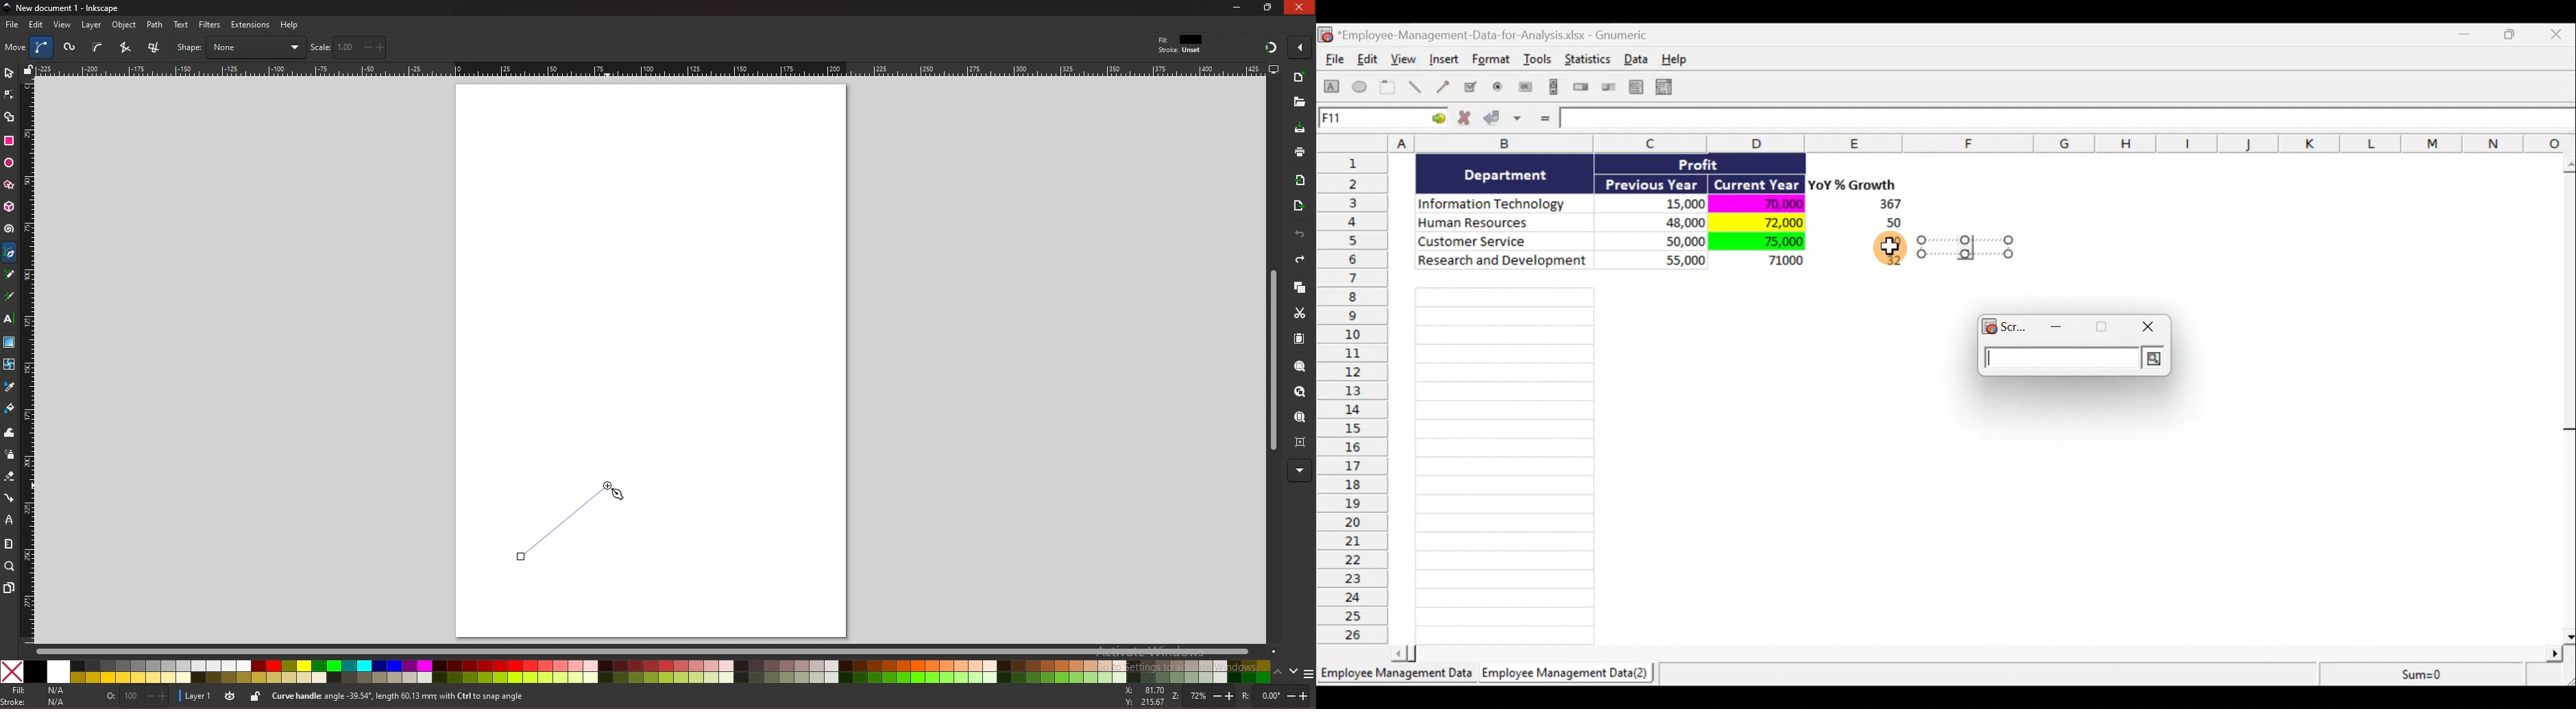  What do you see at coordinates (10, 342) in the screenshot?
I see `gradient` at bounding box center [10, 342].